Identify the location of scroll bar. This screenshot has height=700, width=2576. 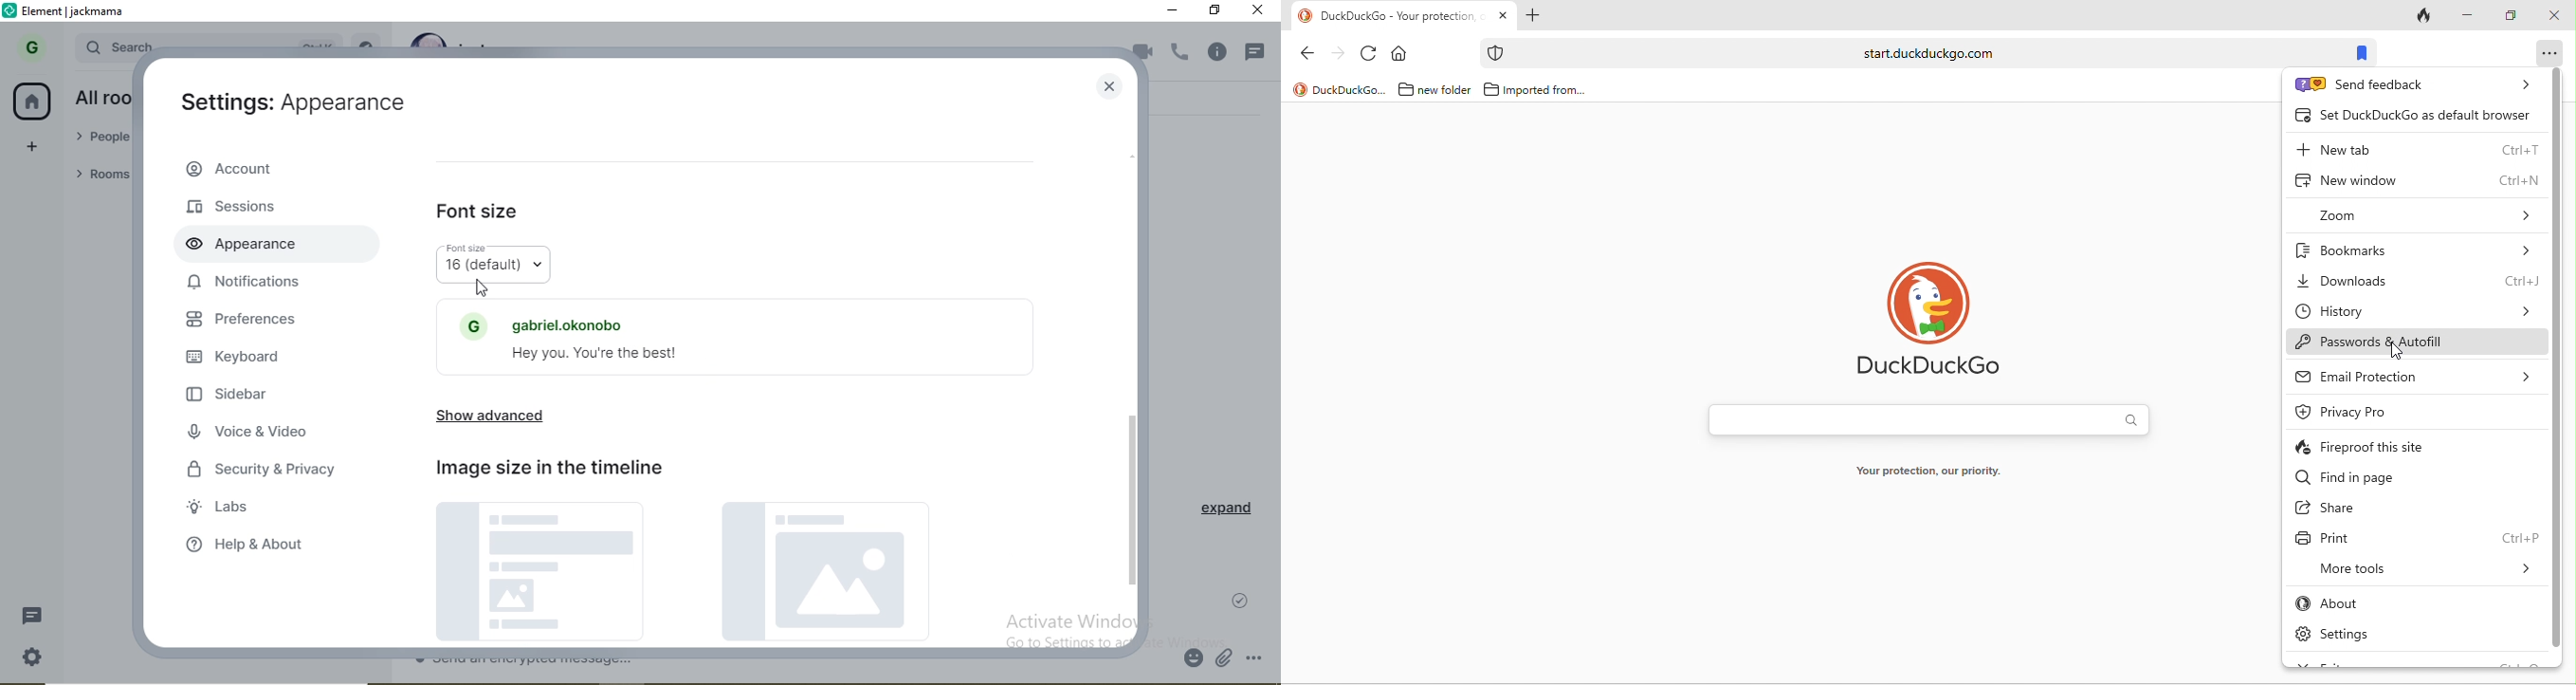
(1133, 371).